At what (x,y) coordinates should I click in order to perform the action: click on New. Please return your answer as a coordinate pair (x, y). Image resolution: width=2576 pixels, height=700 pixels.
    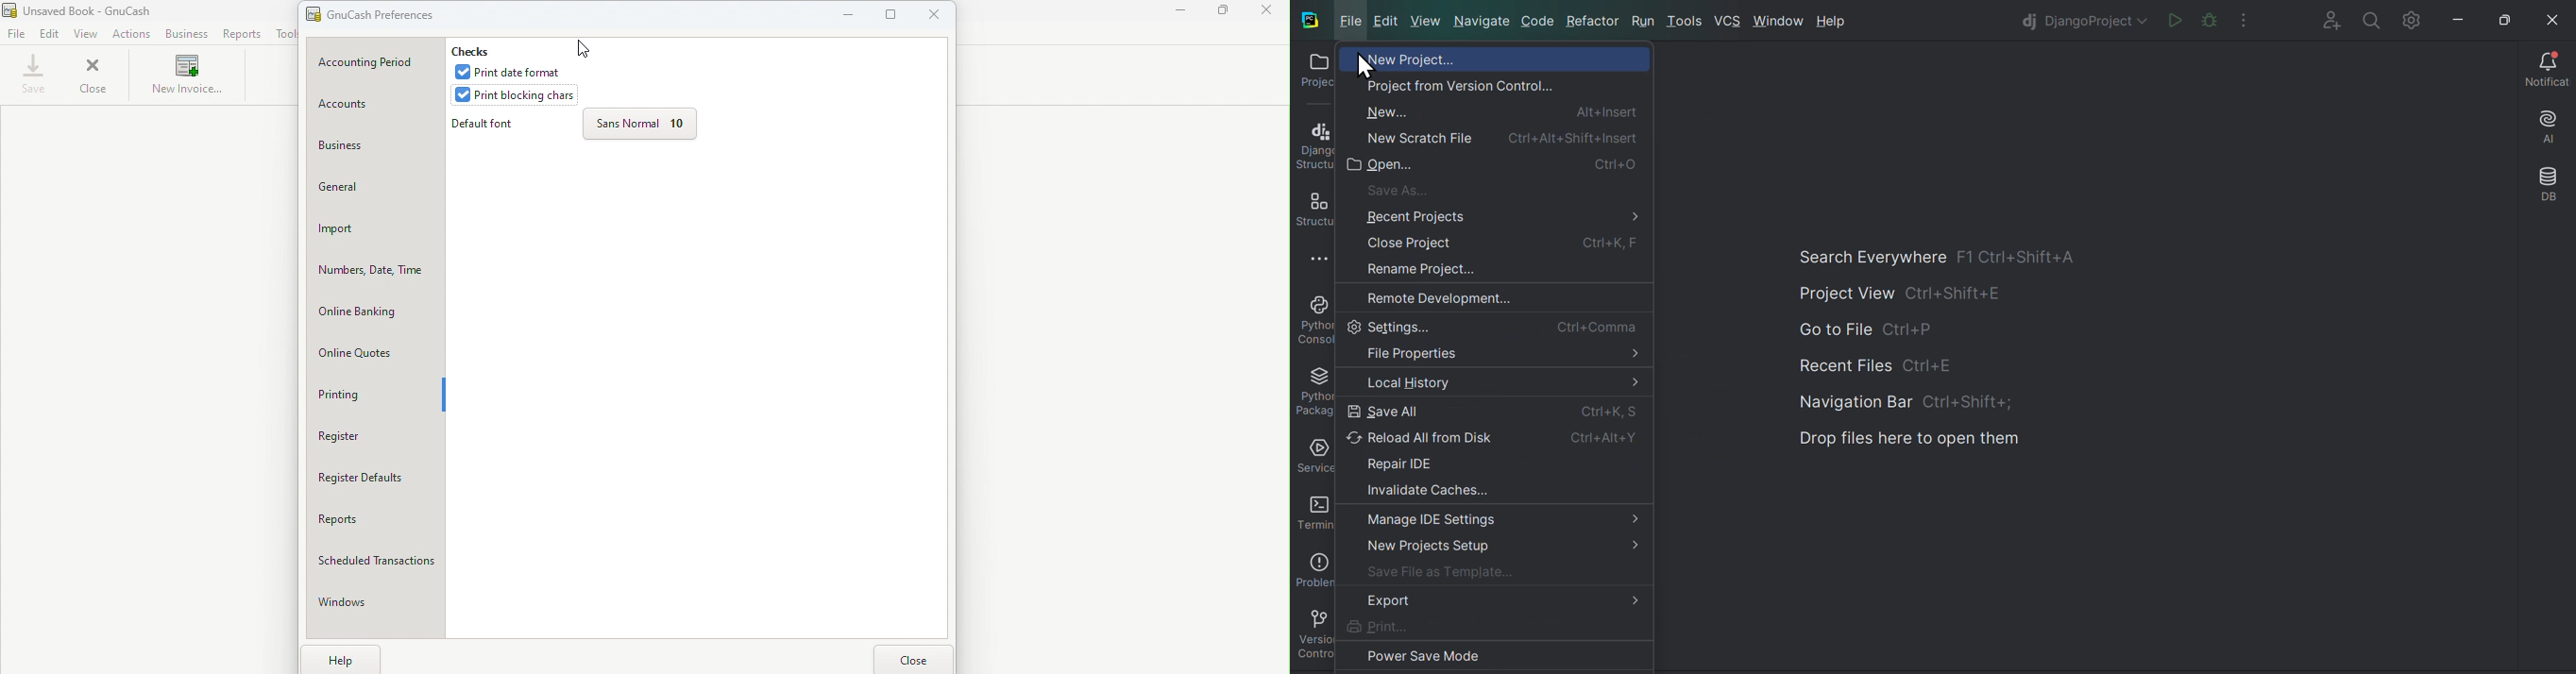
    Looking at the image, I should click on (1427, 22).